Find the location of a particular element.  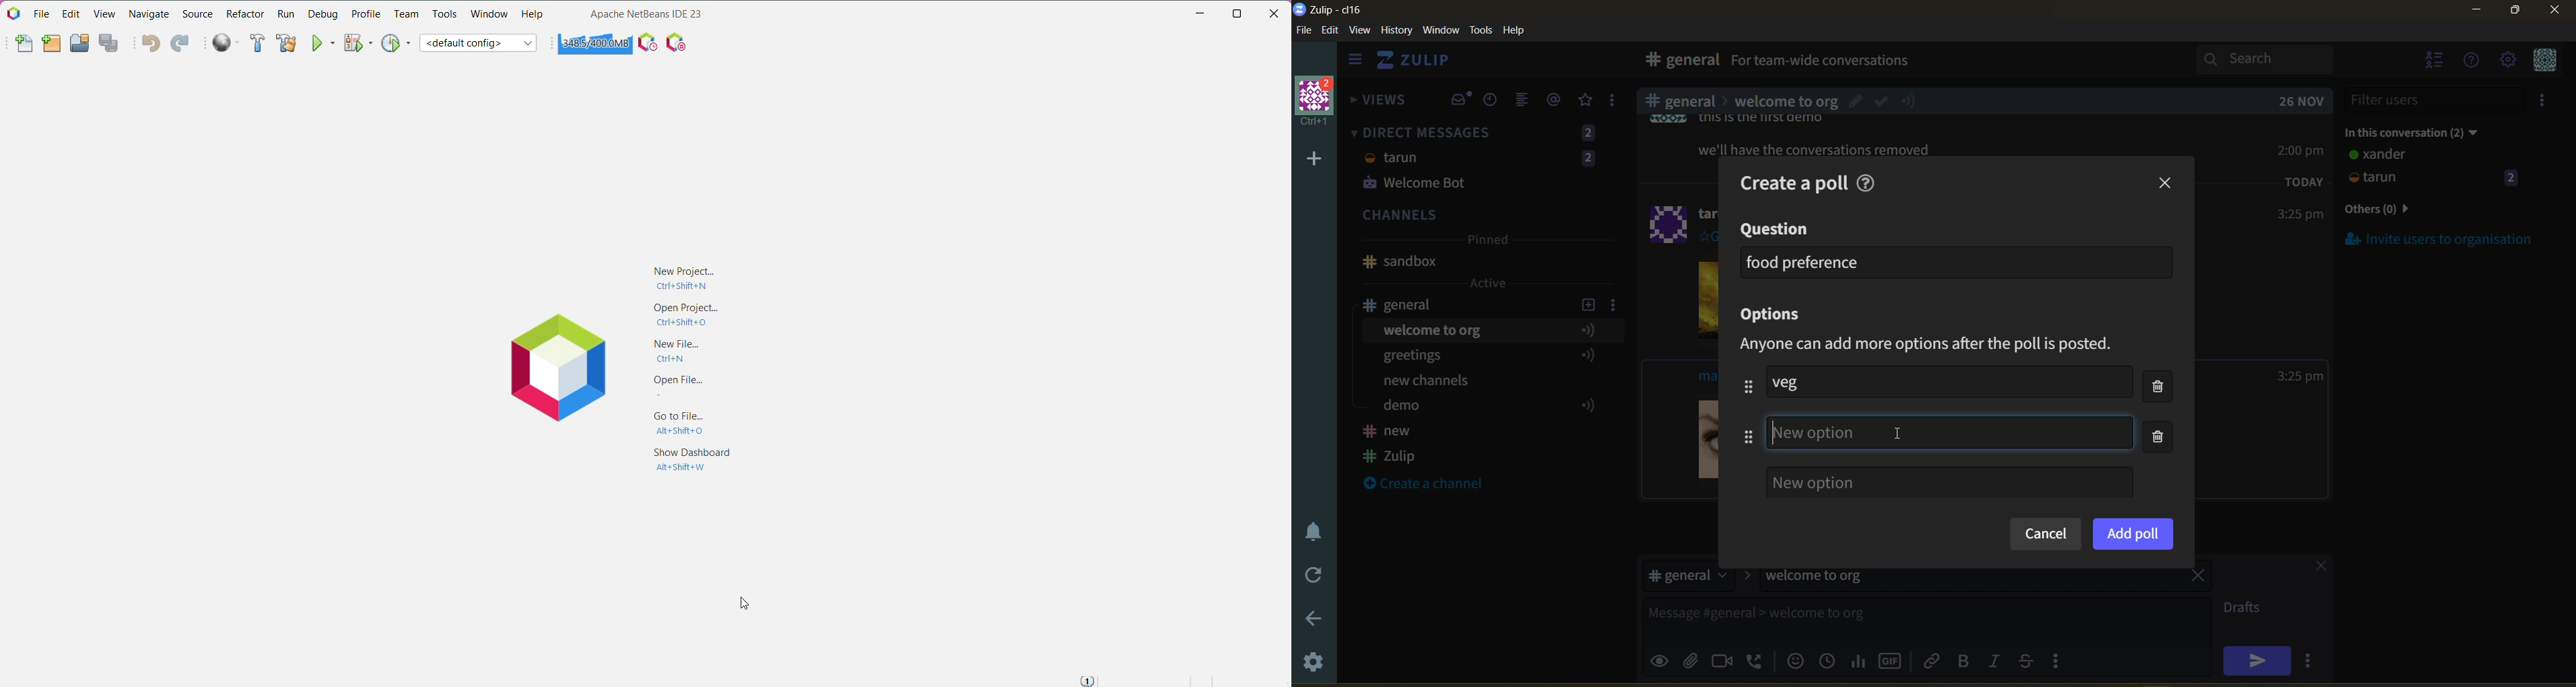

help is located at coordinates (1870, 181).